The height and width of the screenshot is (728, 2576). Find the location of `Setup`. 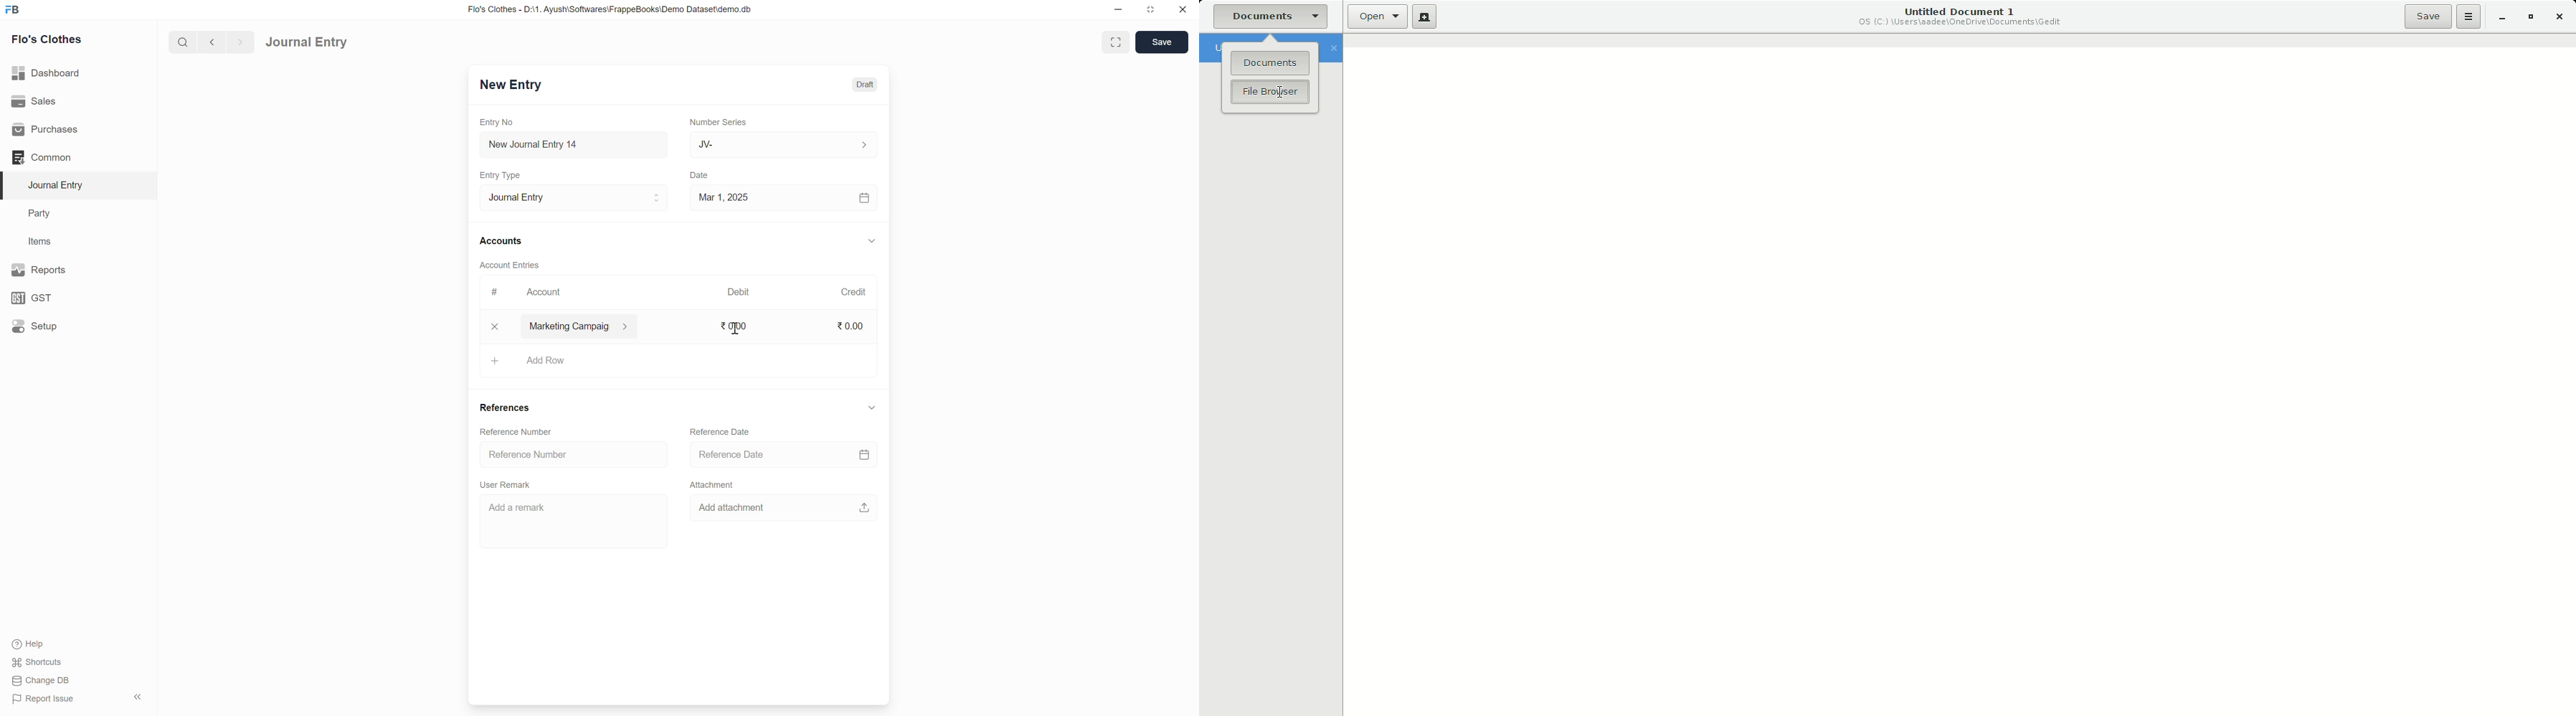

Setup is located at coordinates (35, 326).